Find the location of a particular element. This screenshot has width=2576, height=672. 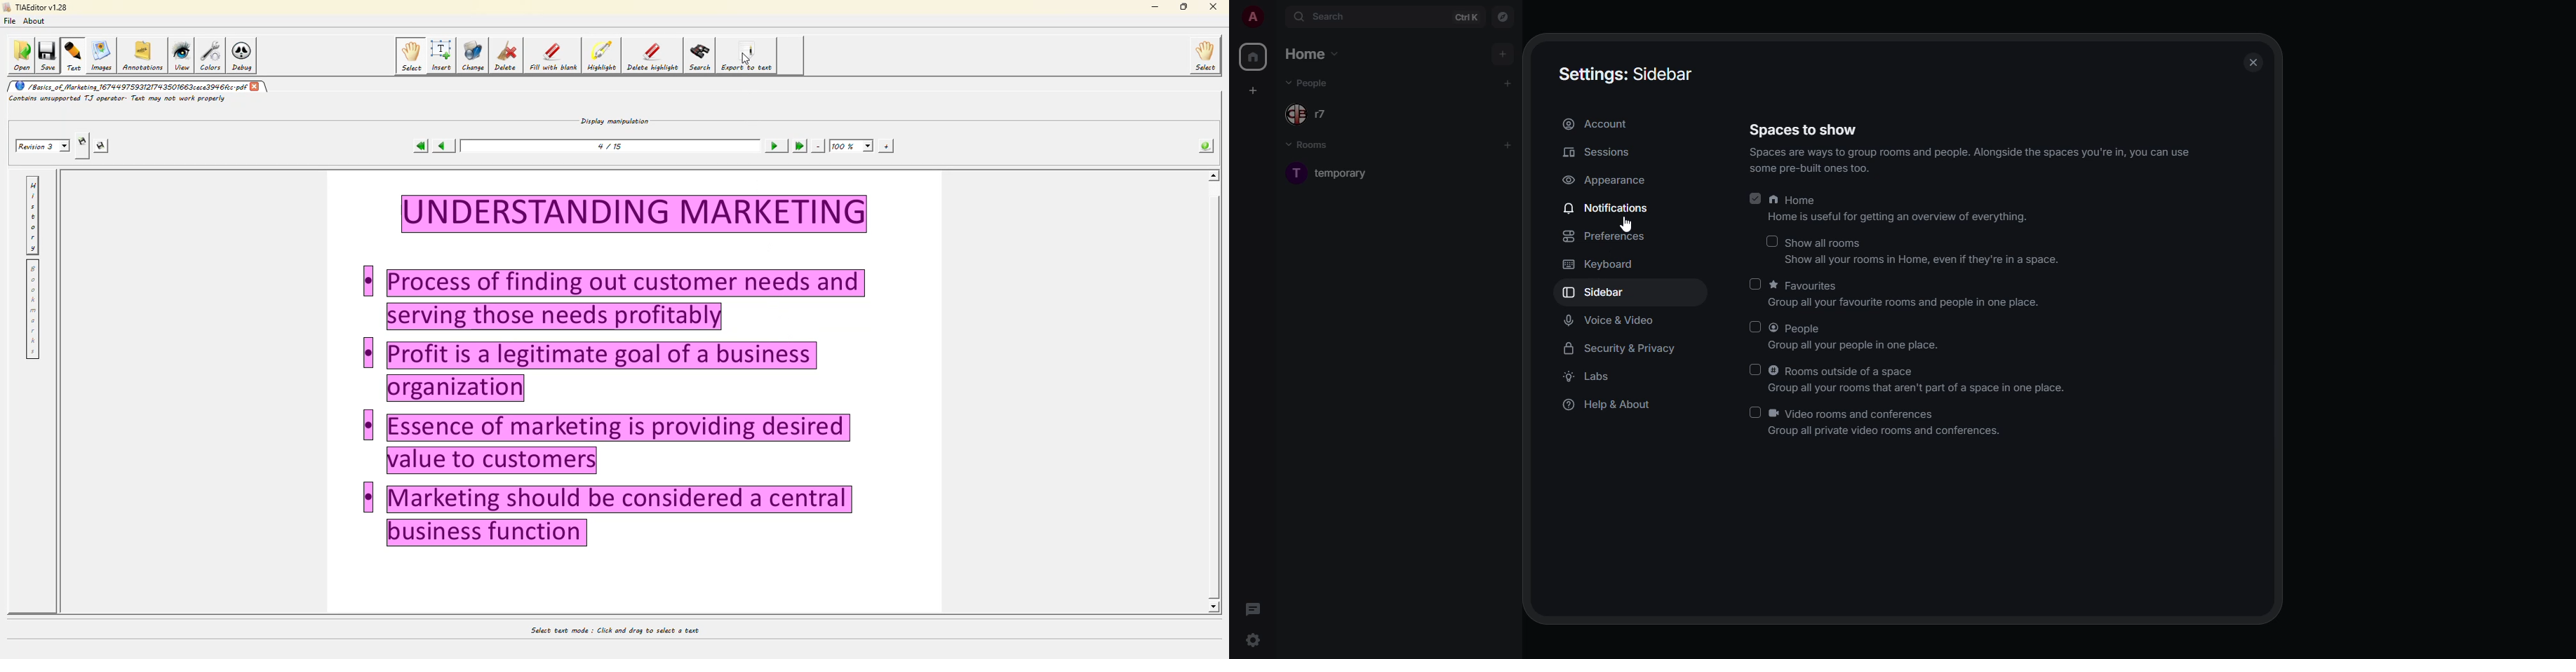

sessions is located at coordinates (1602, 152).